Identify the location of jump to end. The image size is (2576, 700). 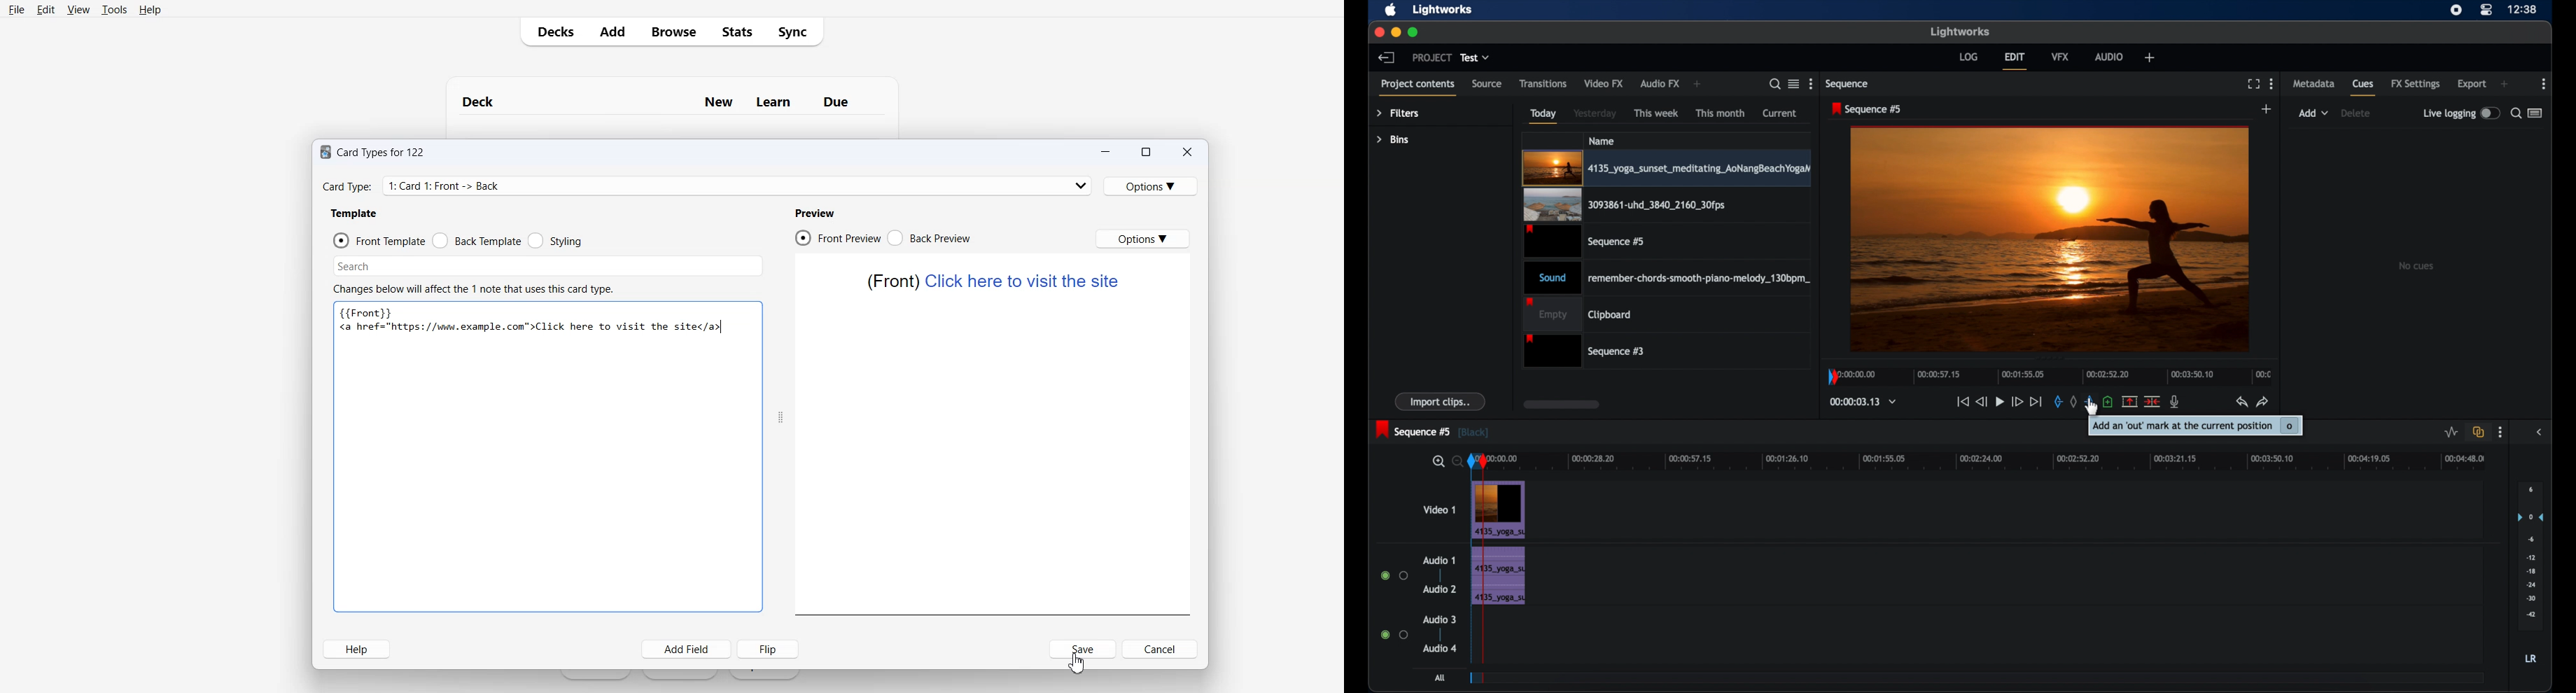
(2036, 401).